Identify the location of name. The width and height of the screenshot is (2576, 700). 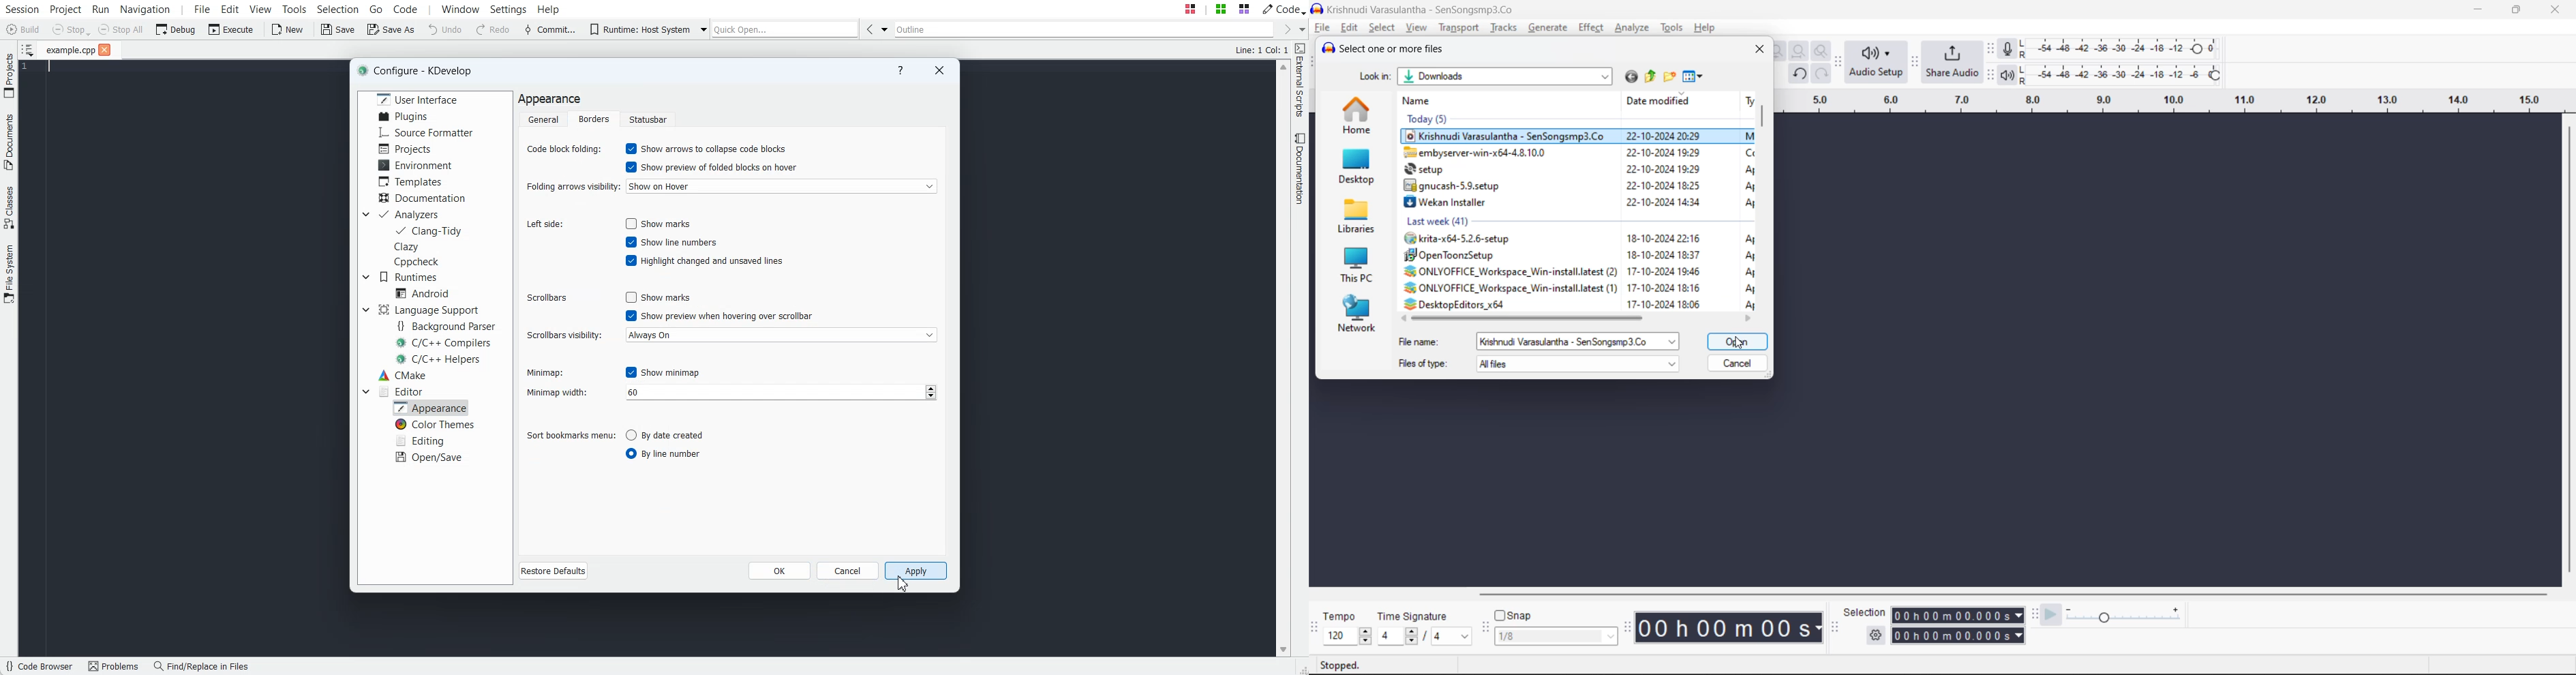
(1420, 100).